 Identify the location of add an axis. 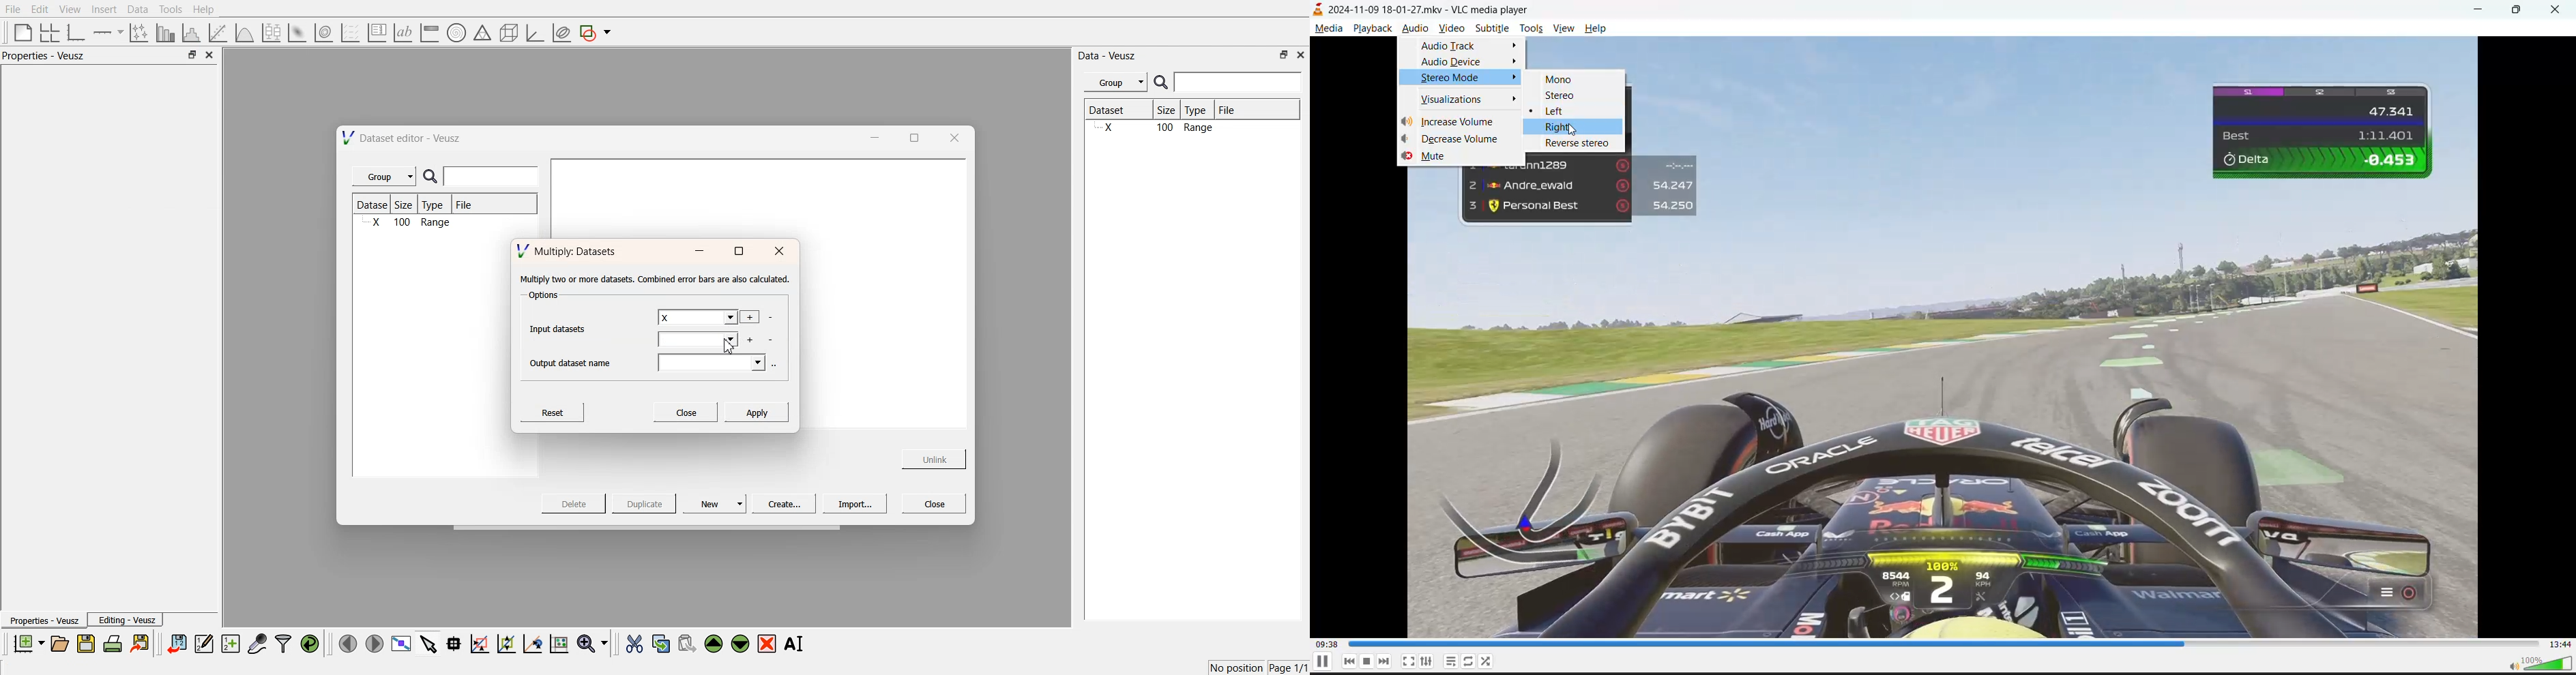
(109, 32).